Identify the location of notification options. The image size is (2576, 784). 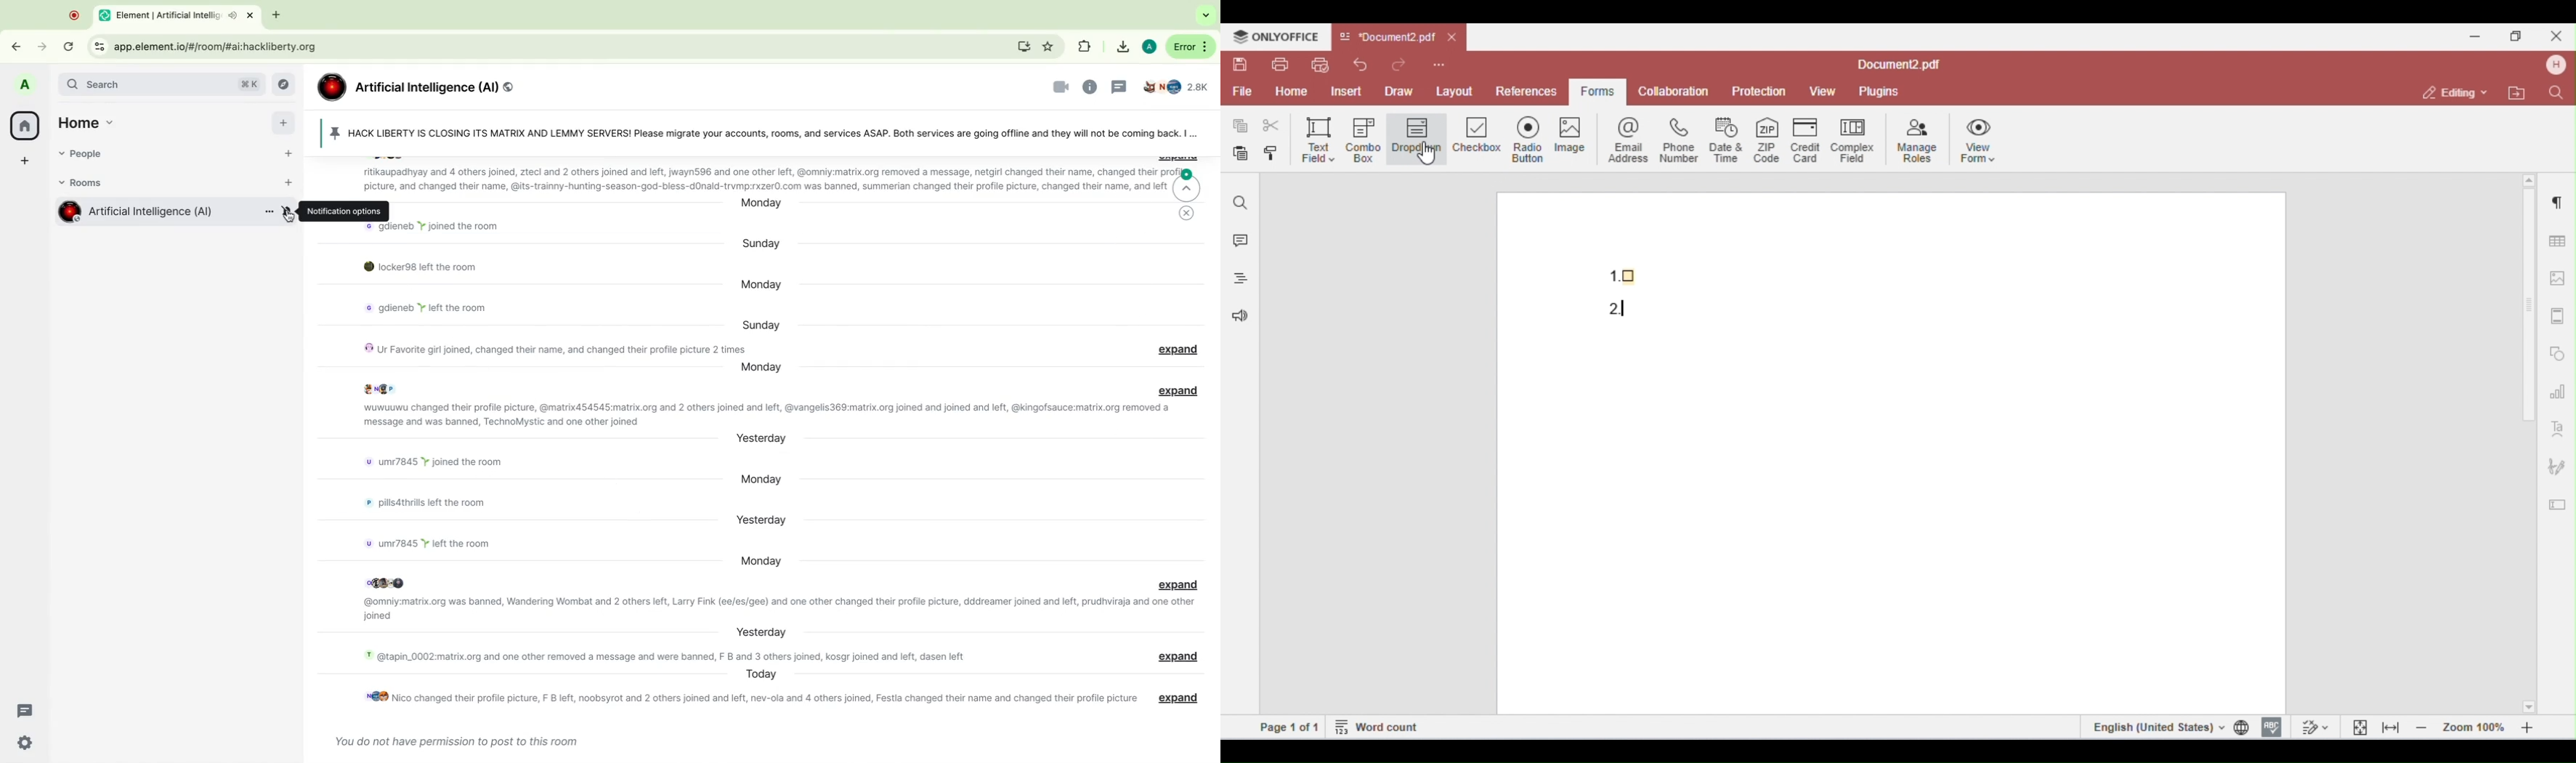
(344, 211).